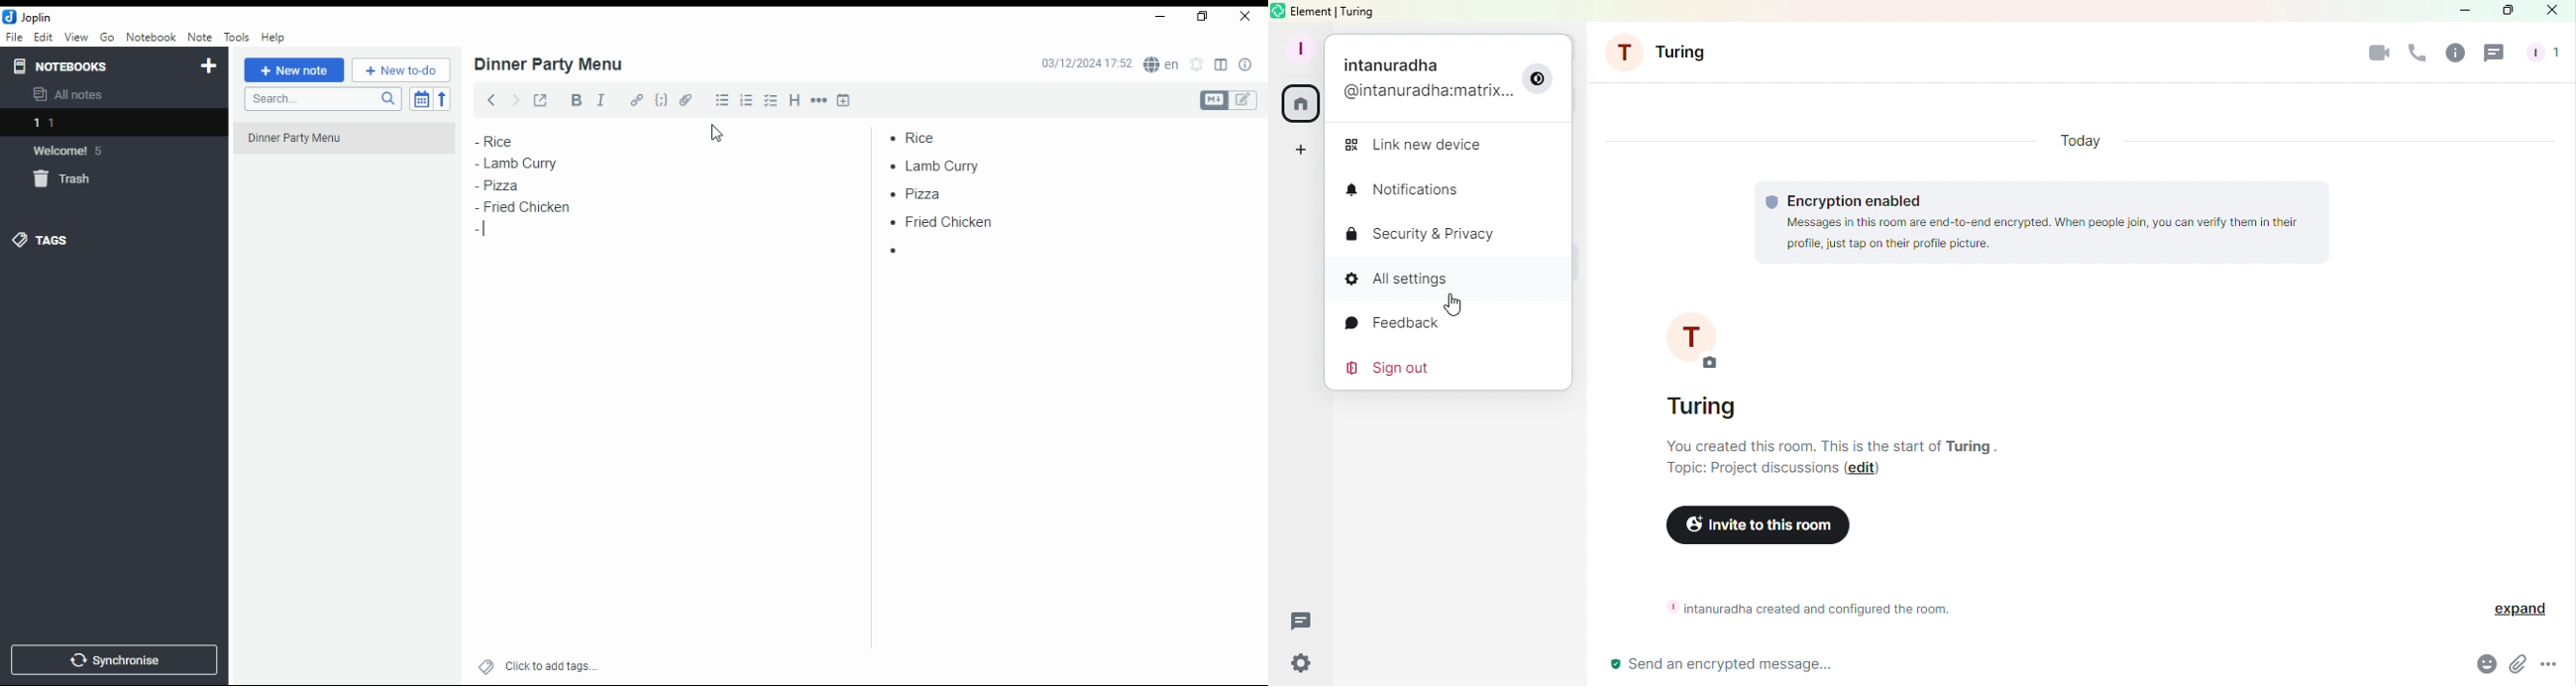 The image size is (2576, 700). What do you see at coordinates (2542, 54) in the screenshot?
I see `People` at bounding box center [2542, 54].